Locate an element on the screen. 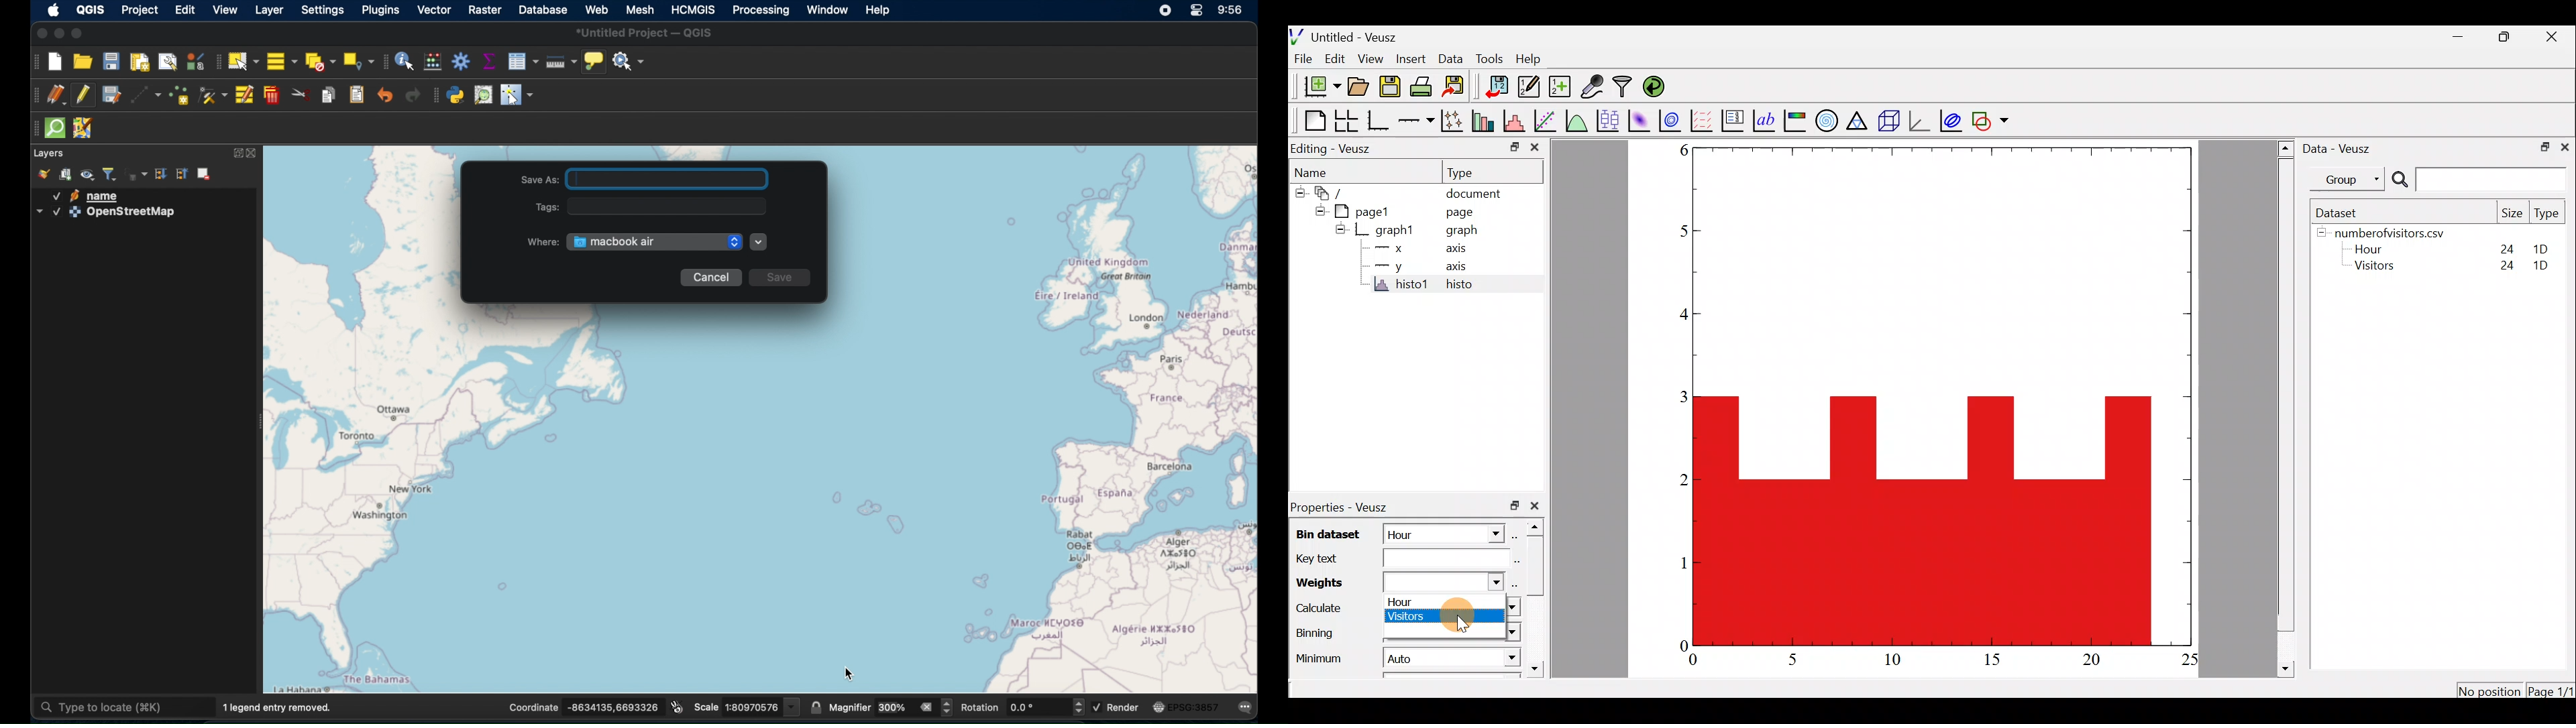  print the document is located at coordinates (1421, 86).